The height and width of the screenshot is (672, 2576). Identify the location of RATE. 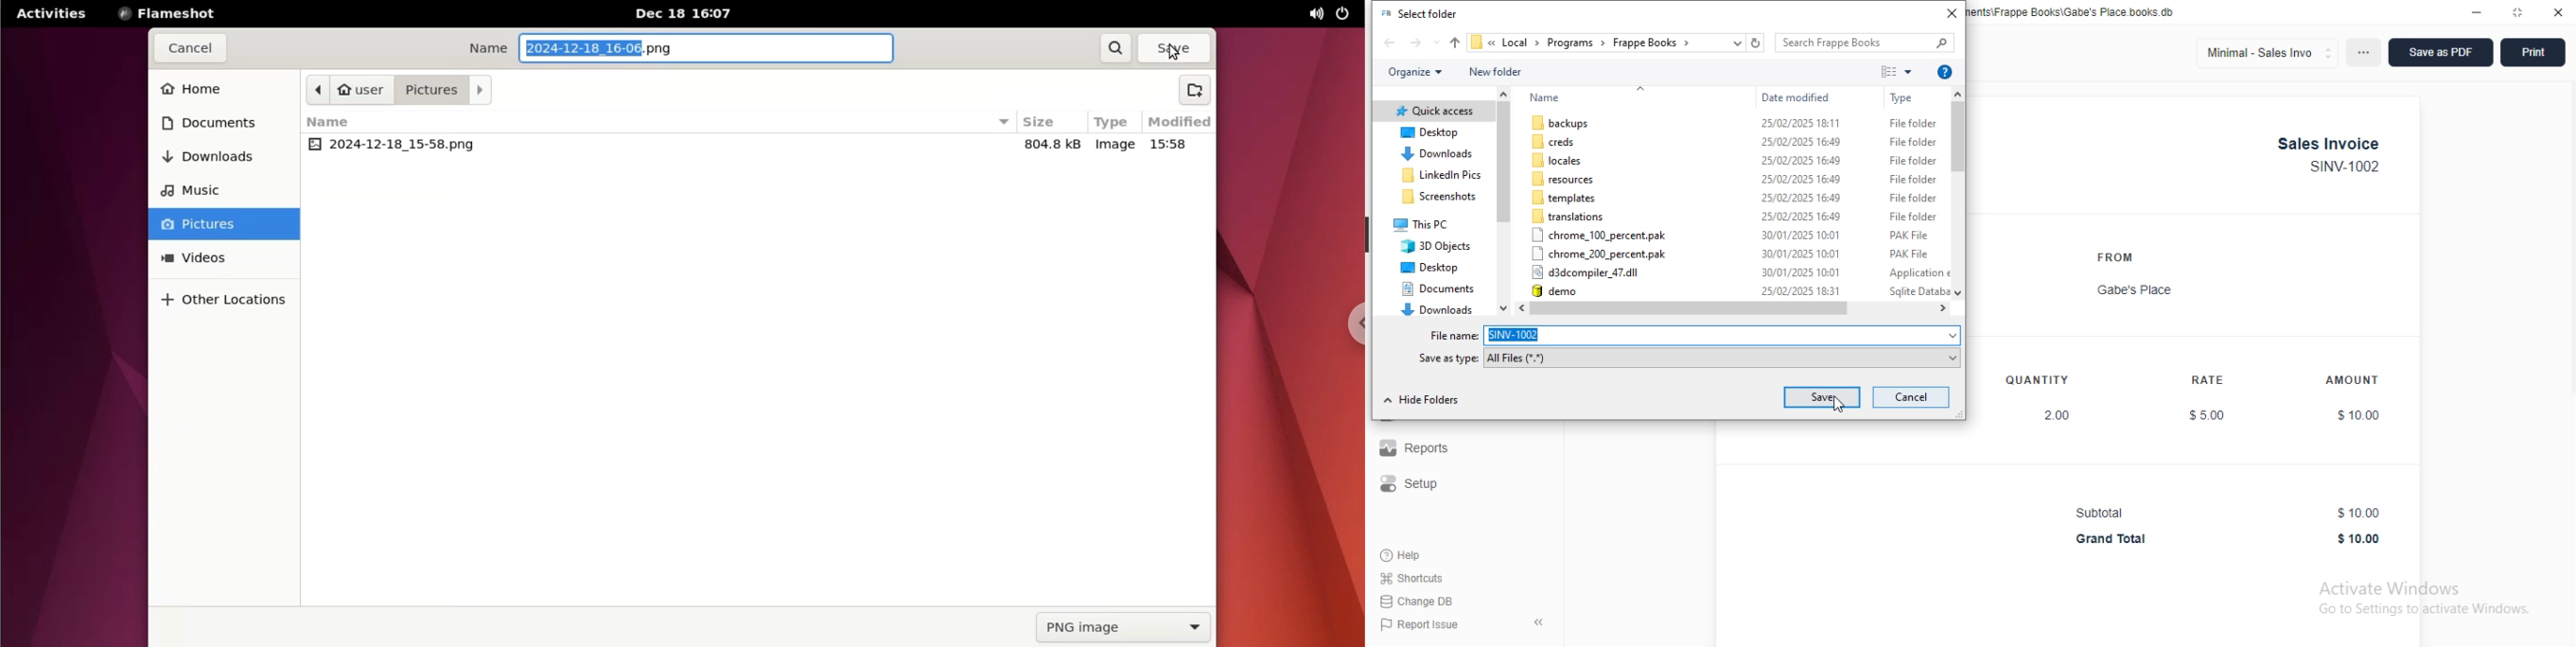
(2209, 379).